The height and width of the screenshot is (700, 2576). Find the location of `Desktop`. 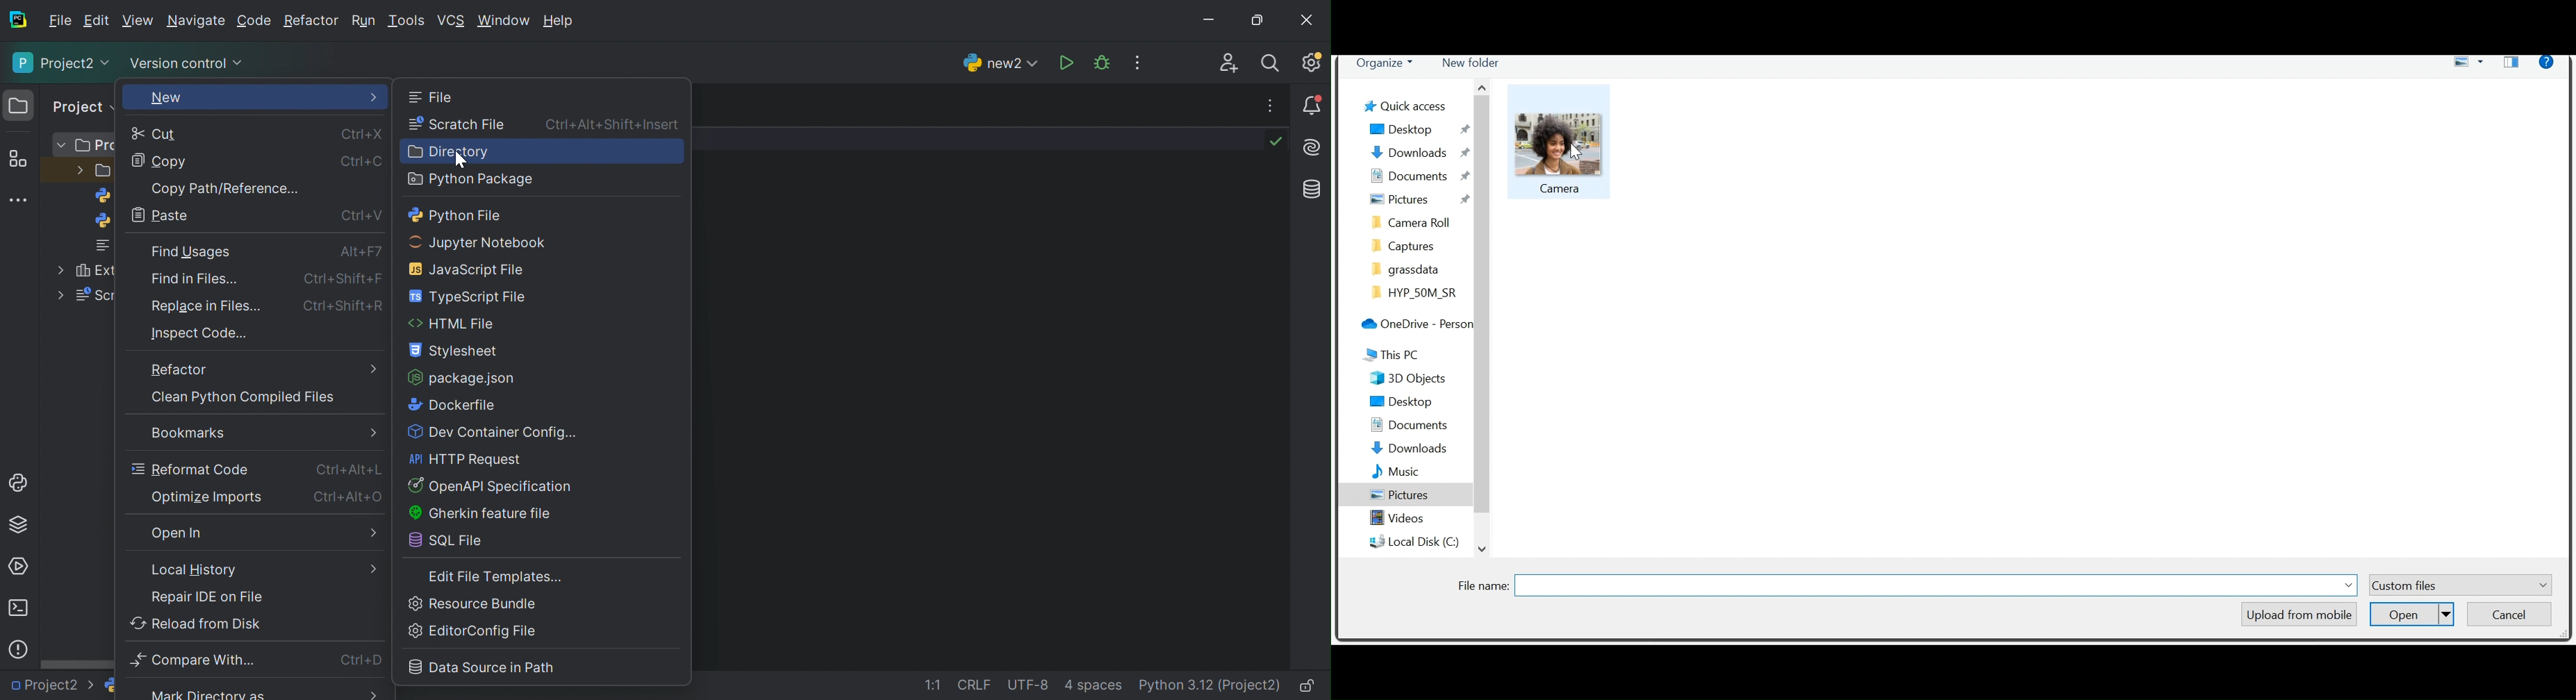

Desktop is located at coordinates (1417, 131).